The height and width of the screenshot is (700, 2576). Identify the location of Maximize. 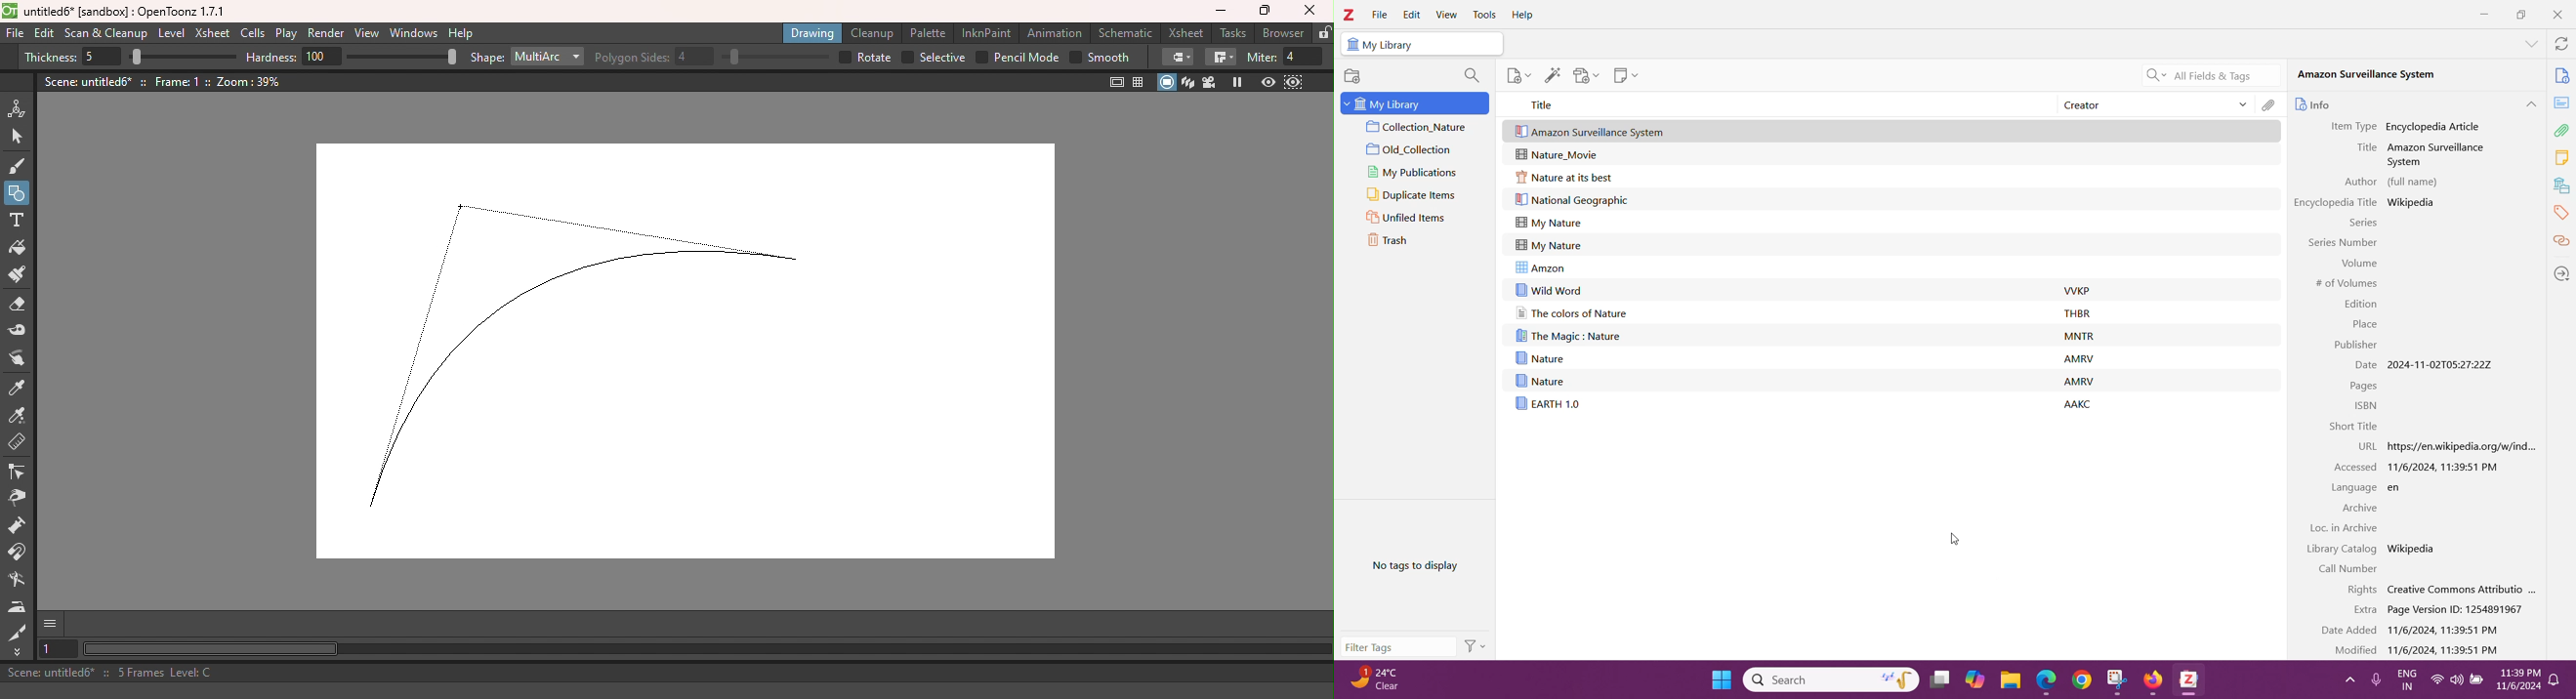
(1262, 13).